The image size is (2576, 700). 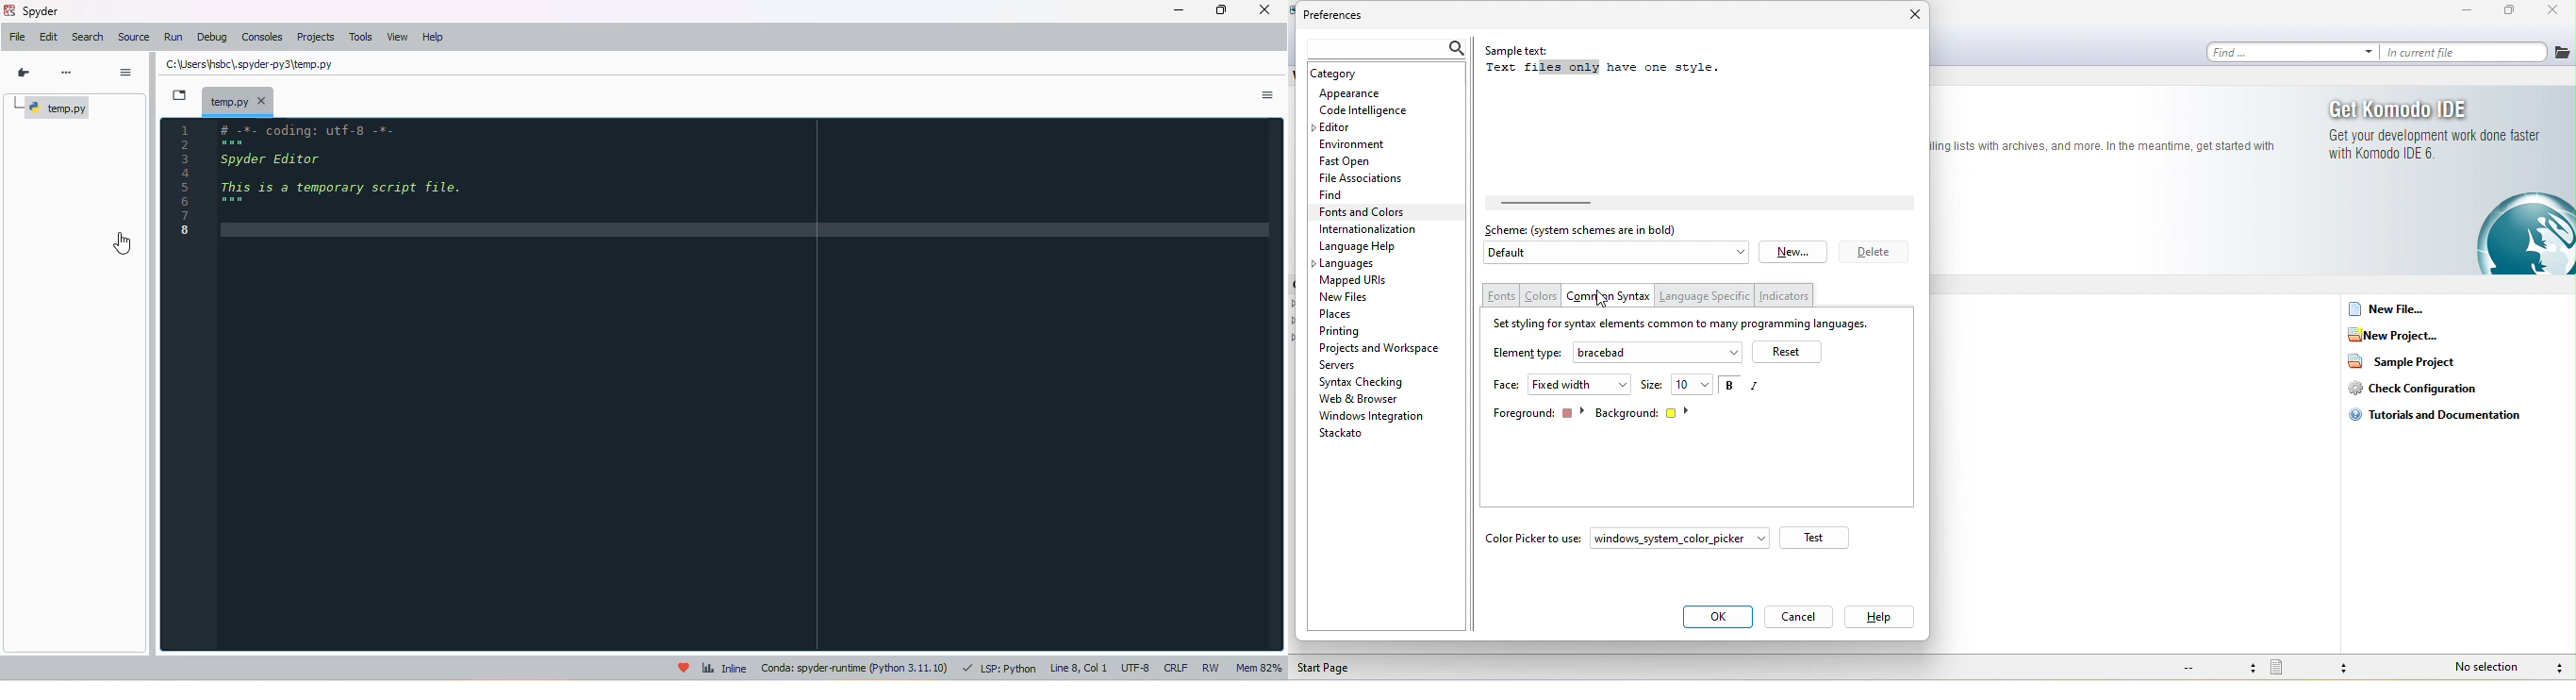 I want to click on file, so click(x=19, y=36).